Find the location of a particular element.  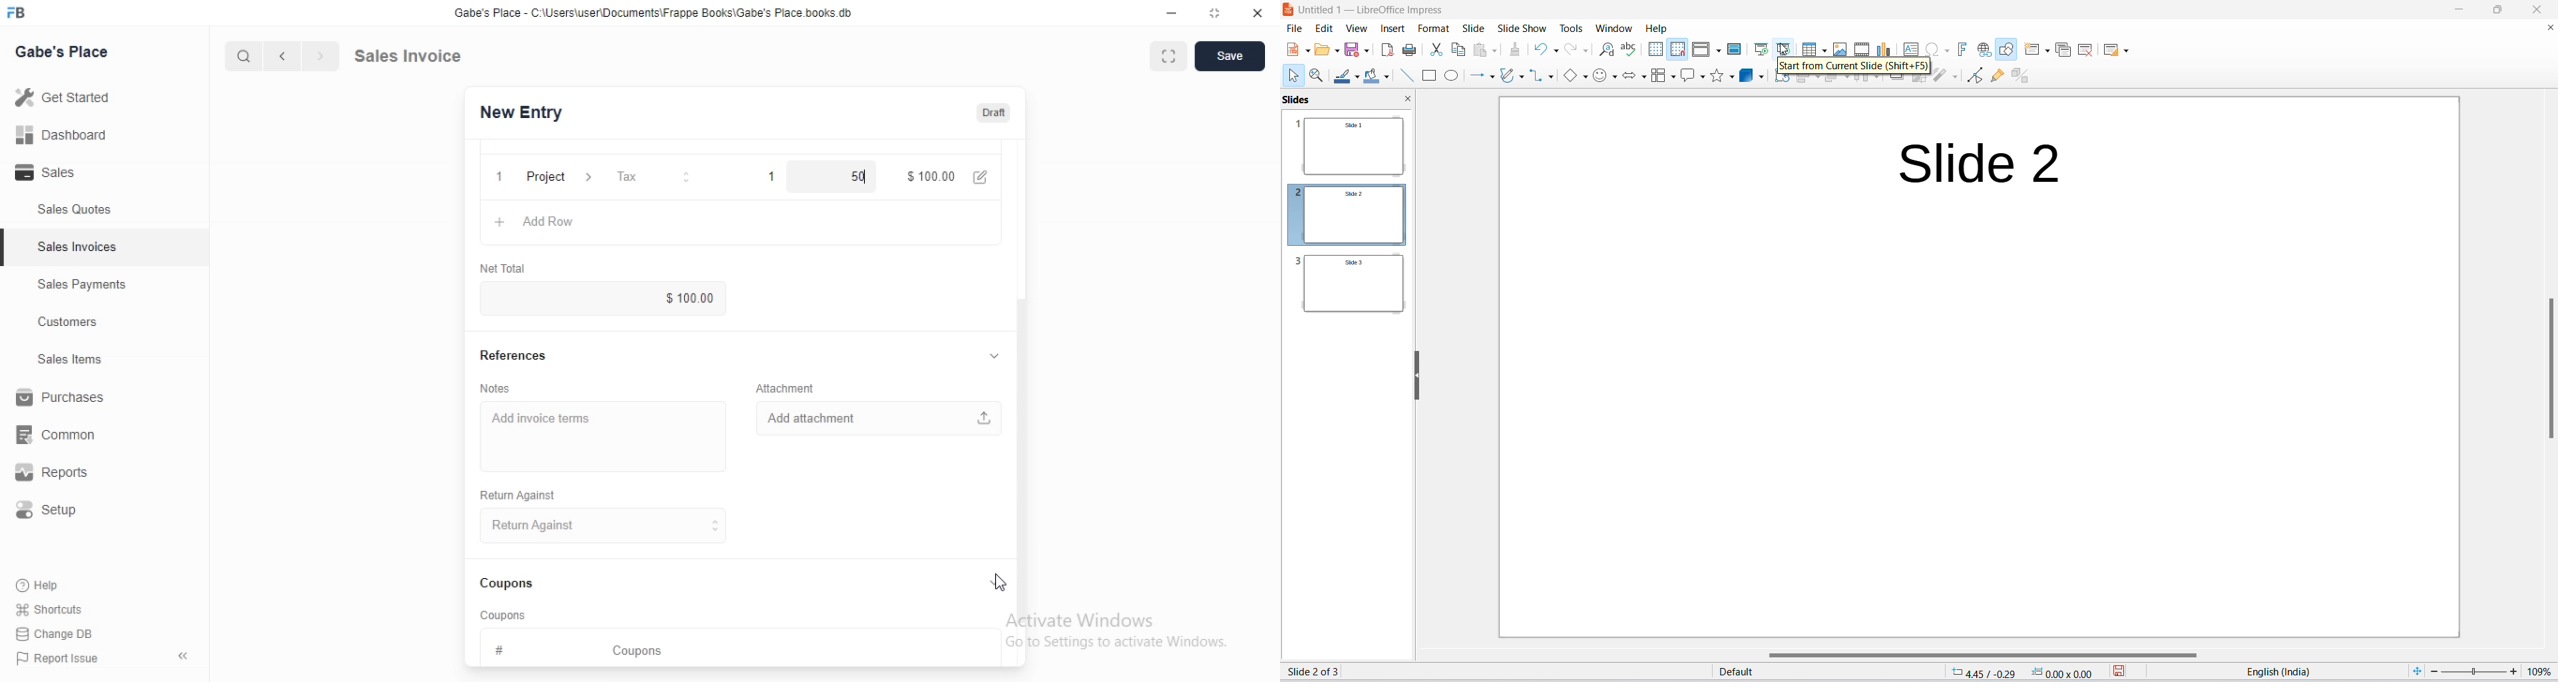

all Dashboard is located at coordinates (69, 141).